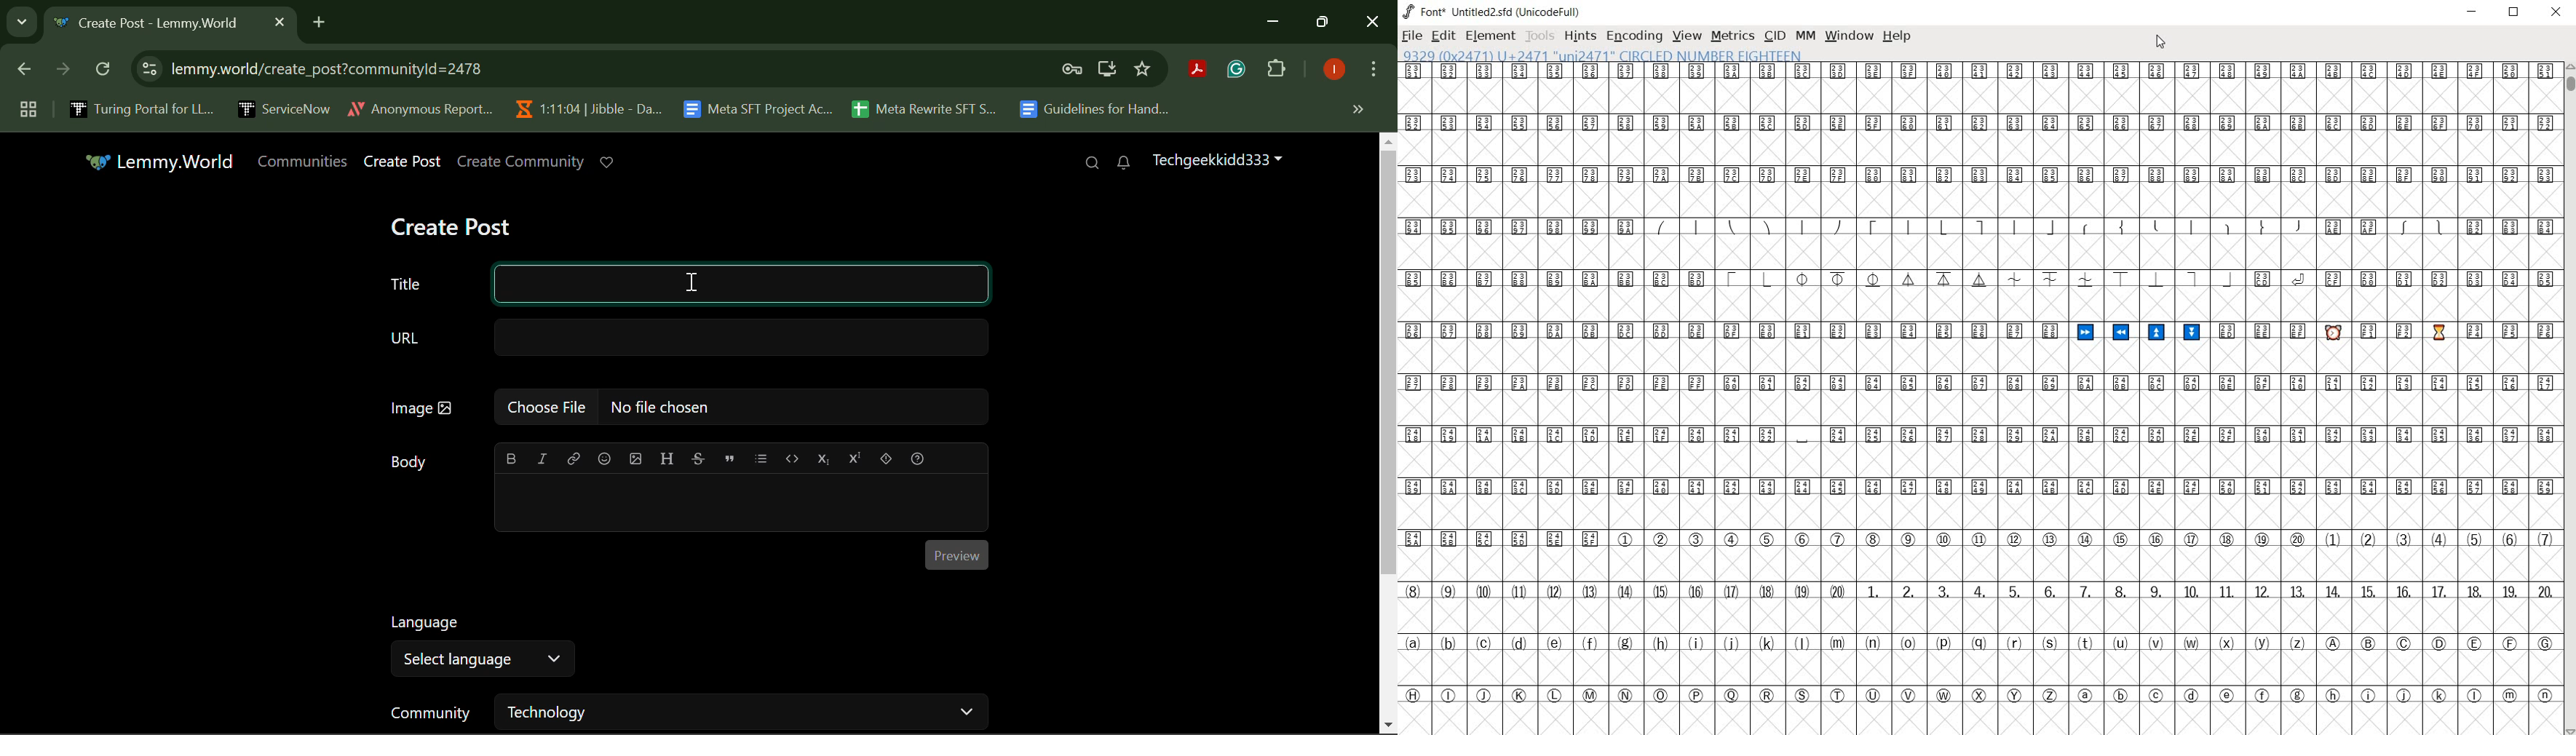  What do you see at coordinates (1686, 35) in the screenshot?
I see `view` at bounding box center [1686, 35].